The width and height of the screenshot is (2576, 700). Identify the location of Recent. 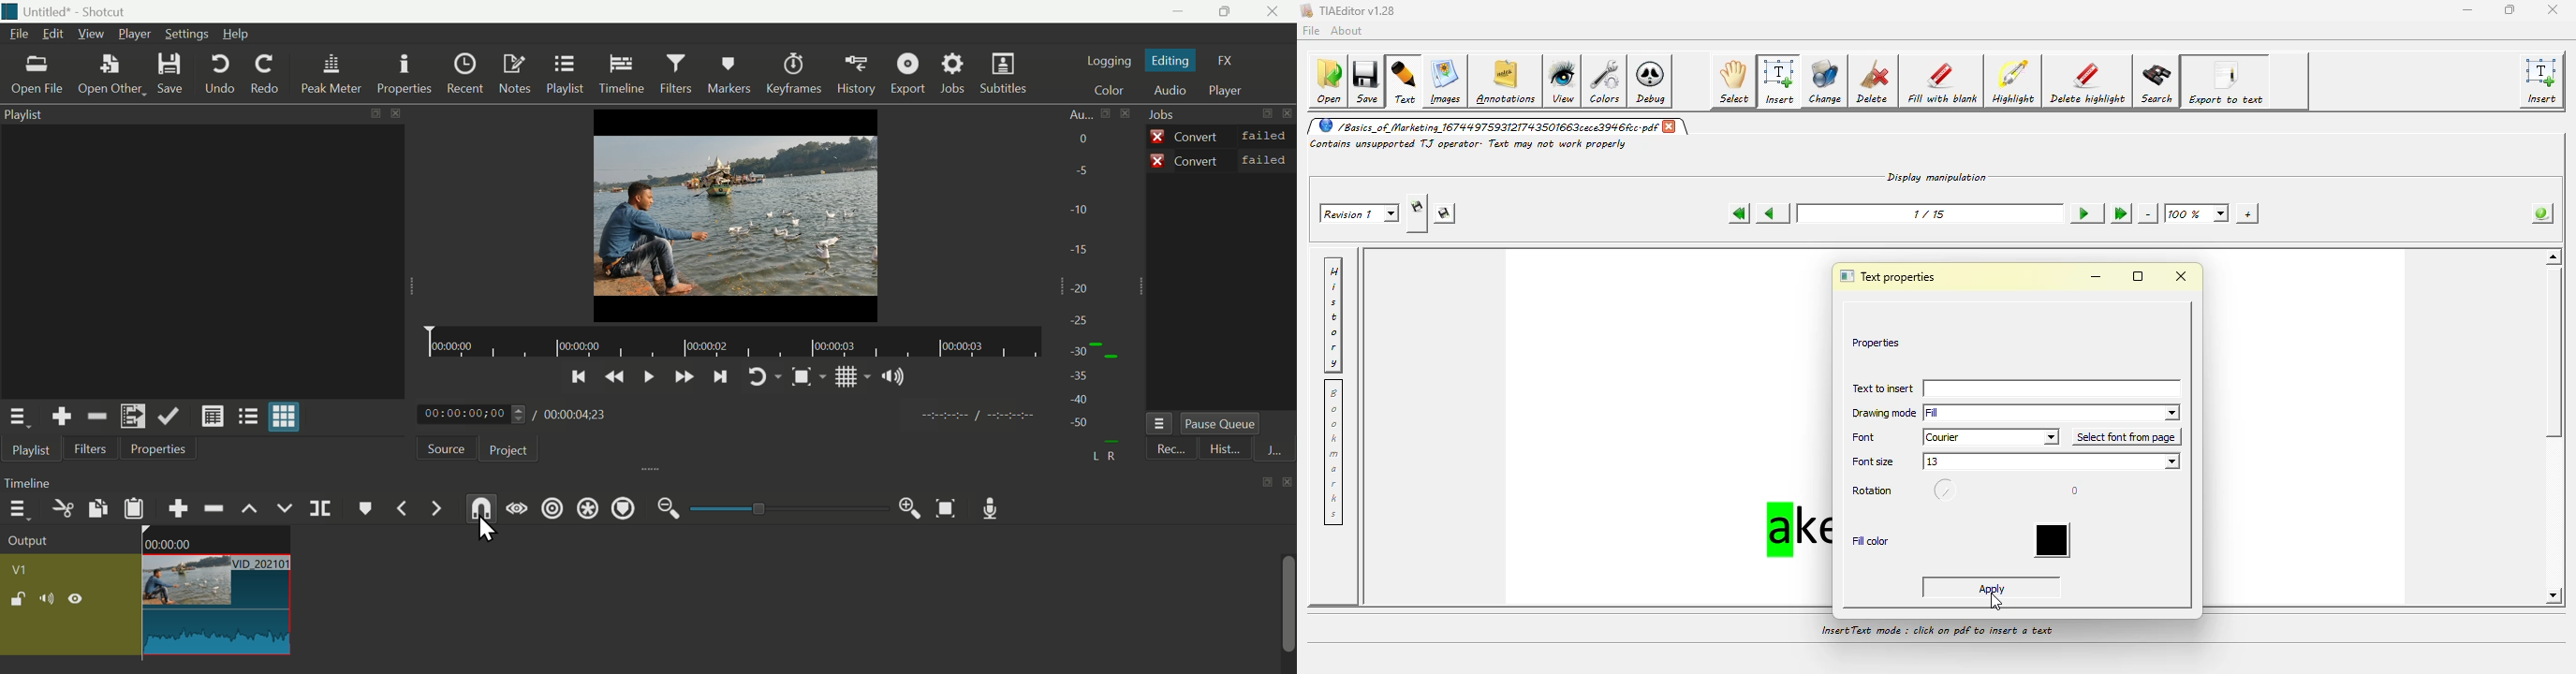
(464, 74).